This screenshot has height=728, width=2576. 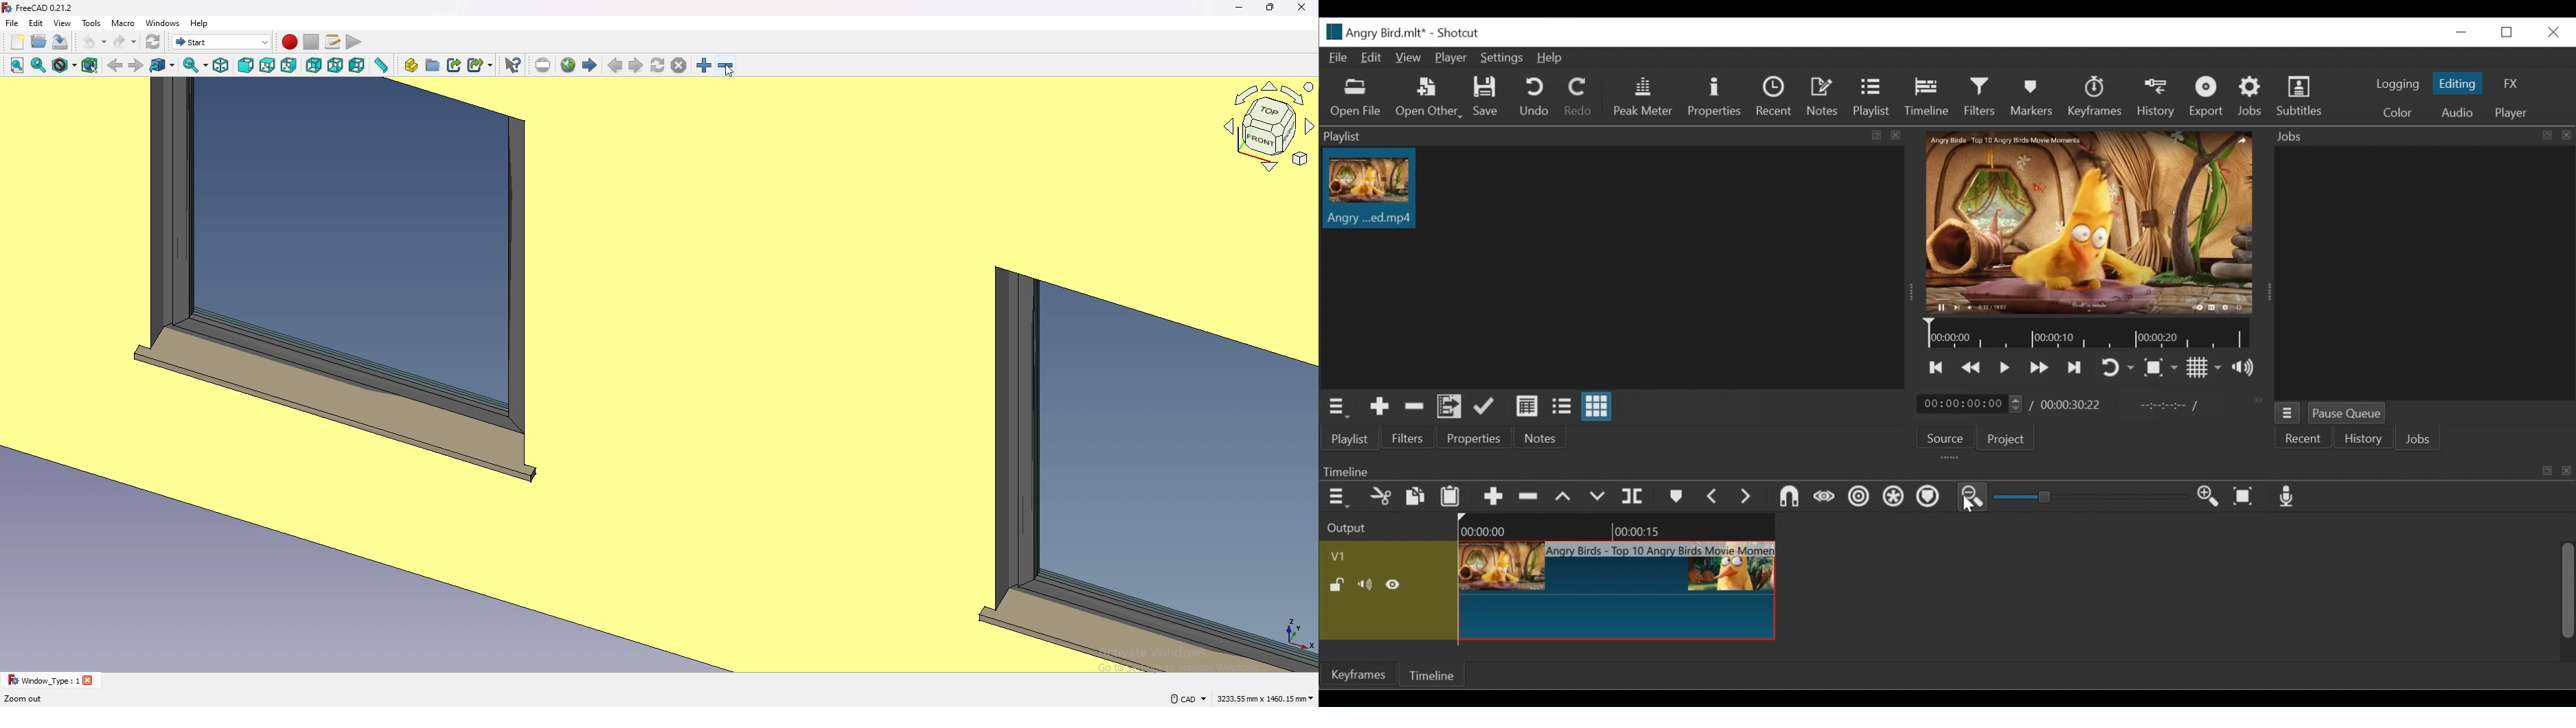 I want to click on axis, so click(x=1297, y=631).